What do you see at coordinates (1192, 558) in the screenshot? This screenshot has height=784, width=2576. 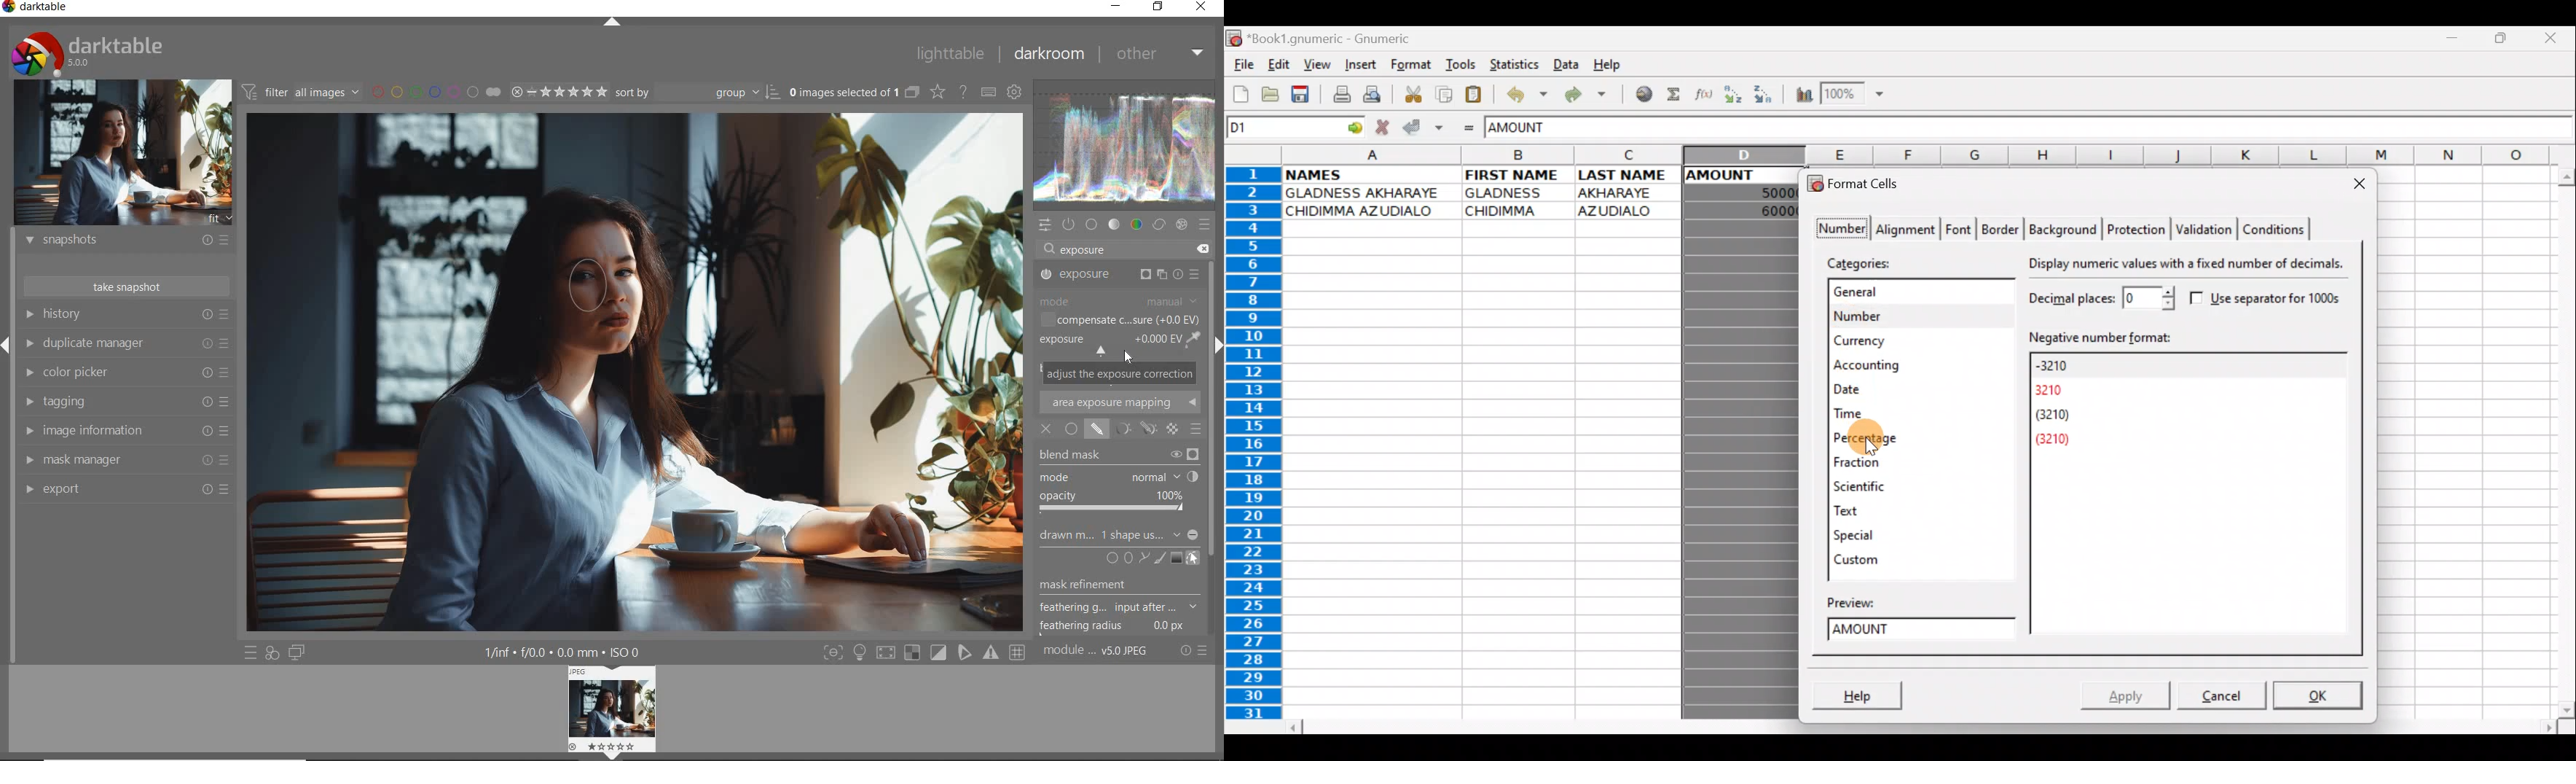 I see `SHOW AND EDIT MASK ELEMNTS` at bounding box center [1192, 558].